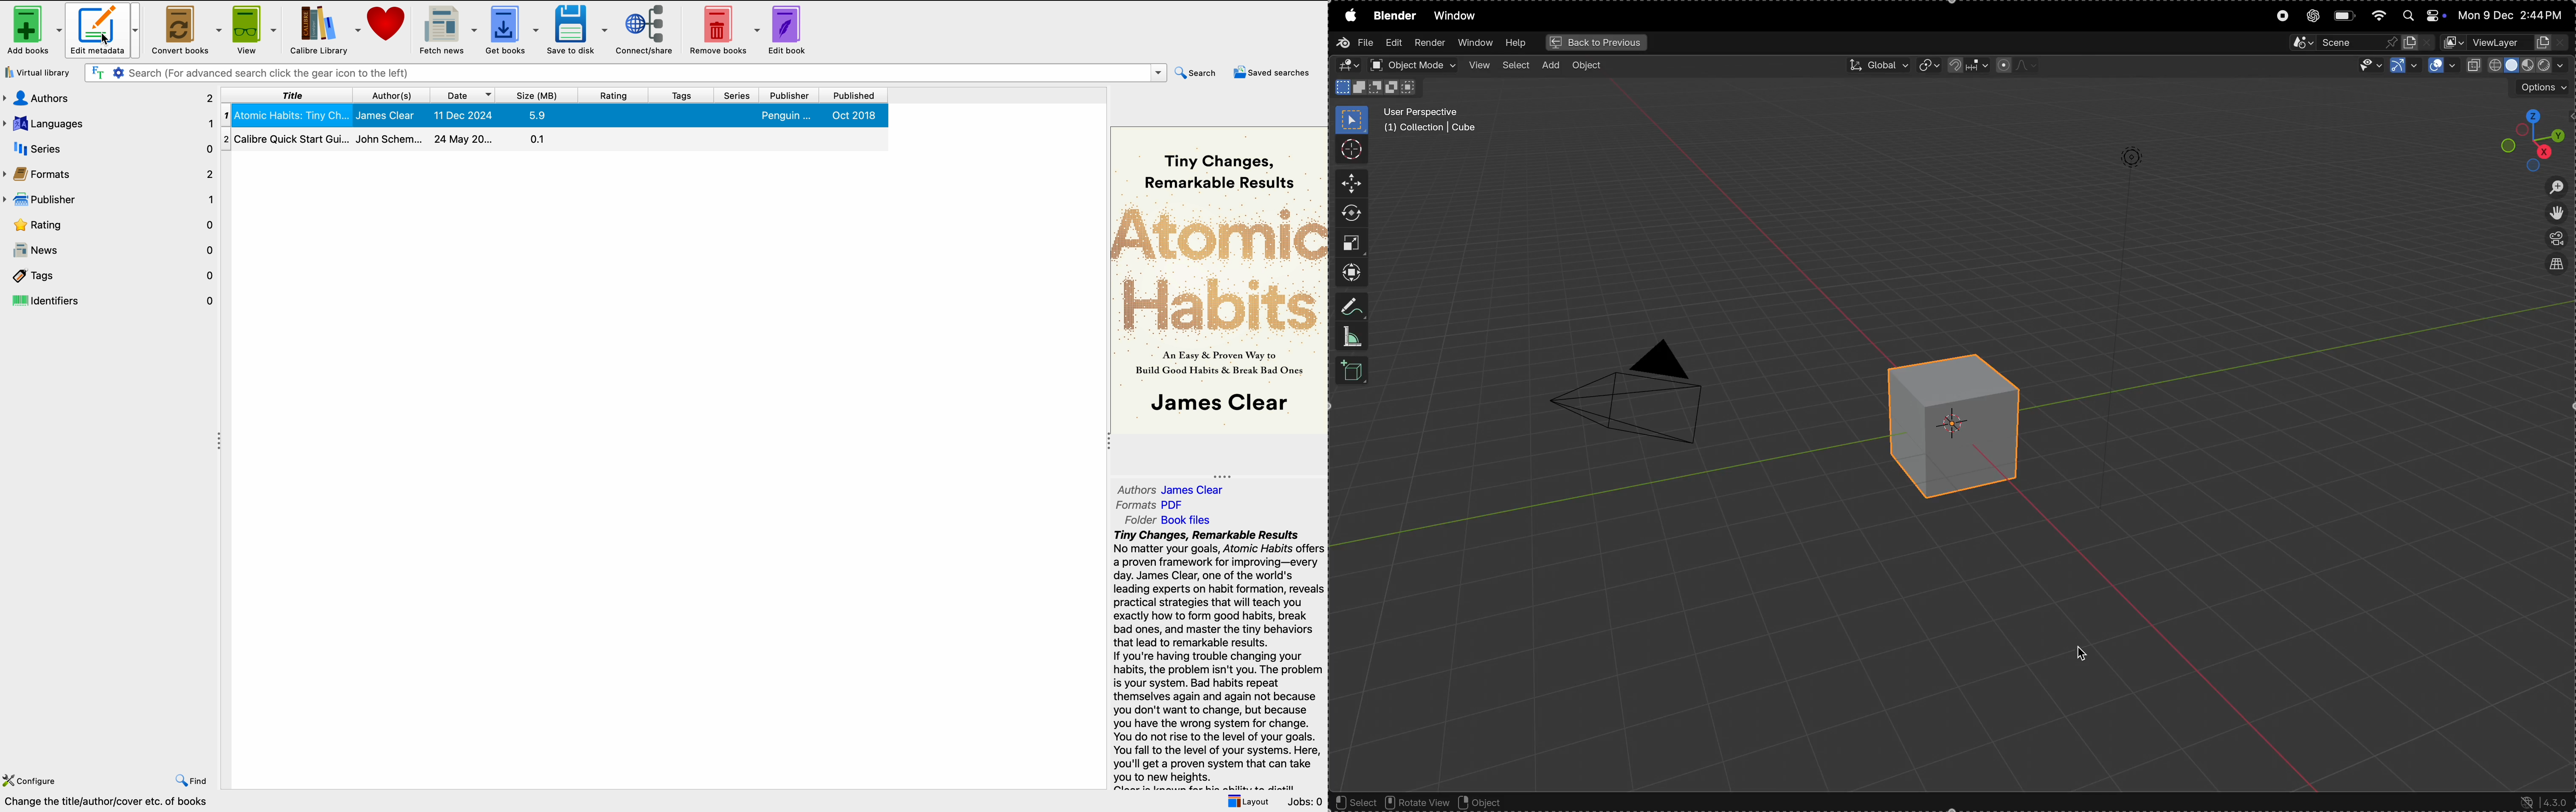 Image resolution: width=2576 pixels, height=812 pixels. What do you see at coordinates (682, 96) in the screenshot?
I see `tags` at bounding box center [682, 96].